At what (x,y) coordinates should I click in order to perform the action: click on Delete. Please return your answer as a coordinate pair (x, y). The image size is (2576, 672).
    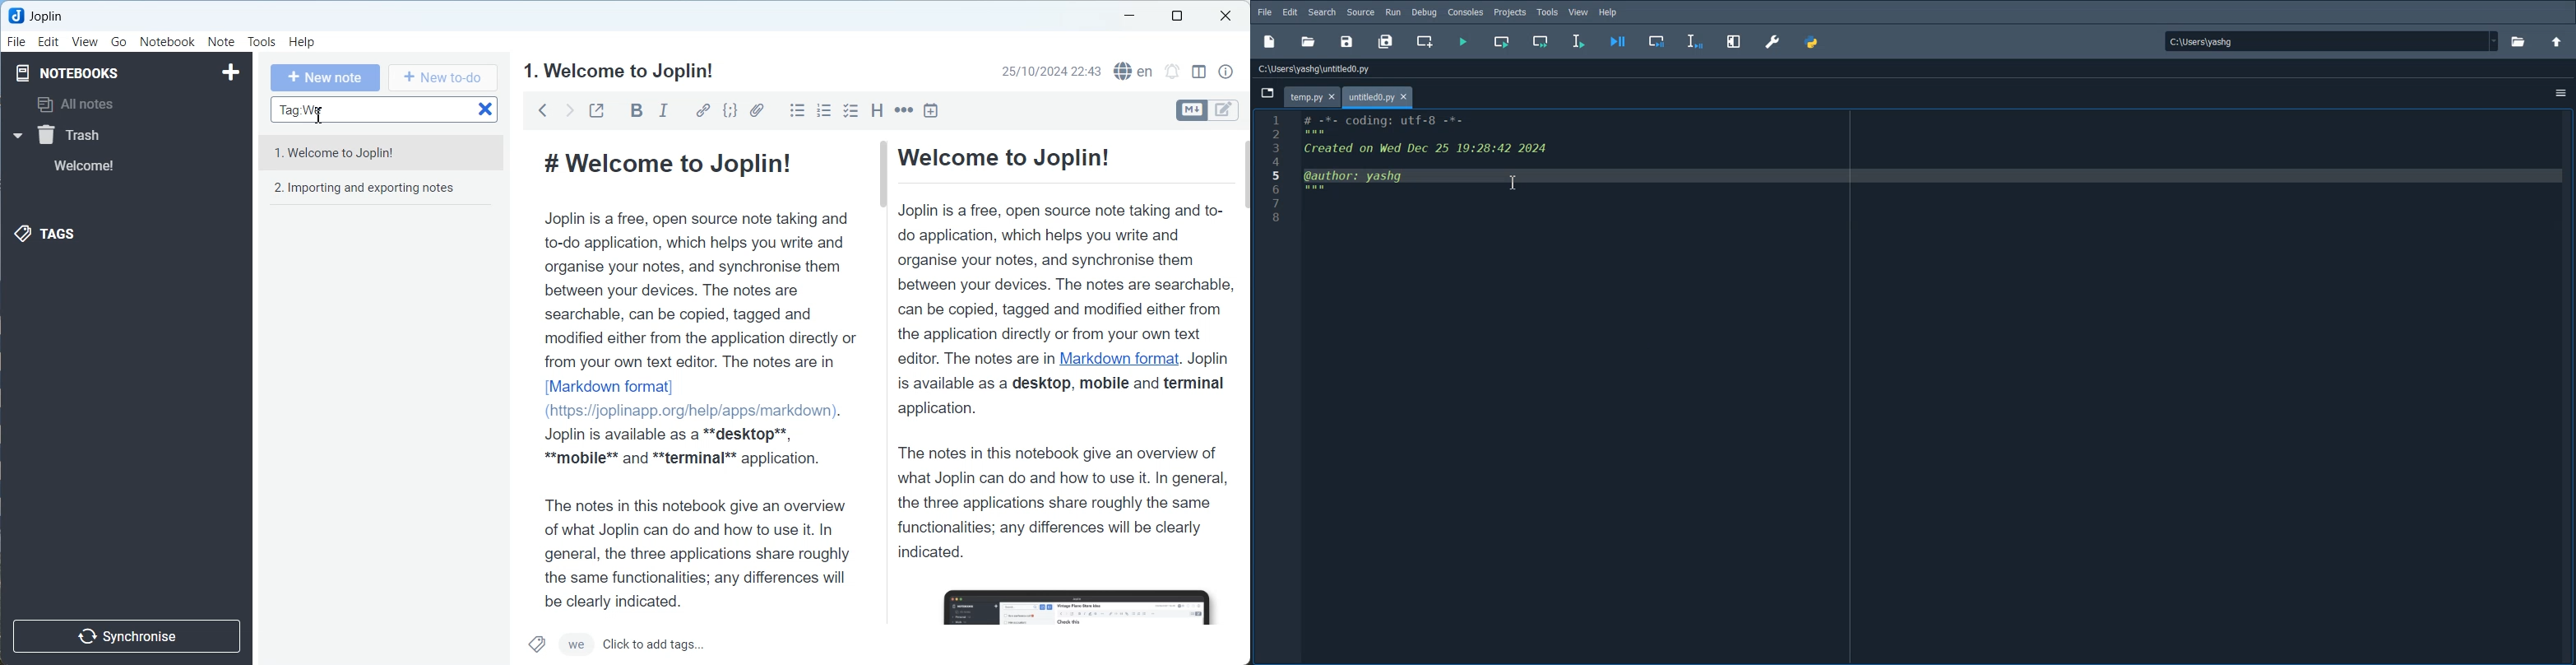
    Looking at the image, I should click on (485, 109).